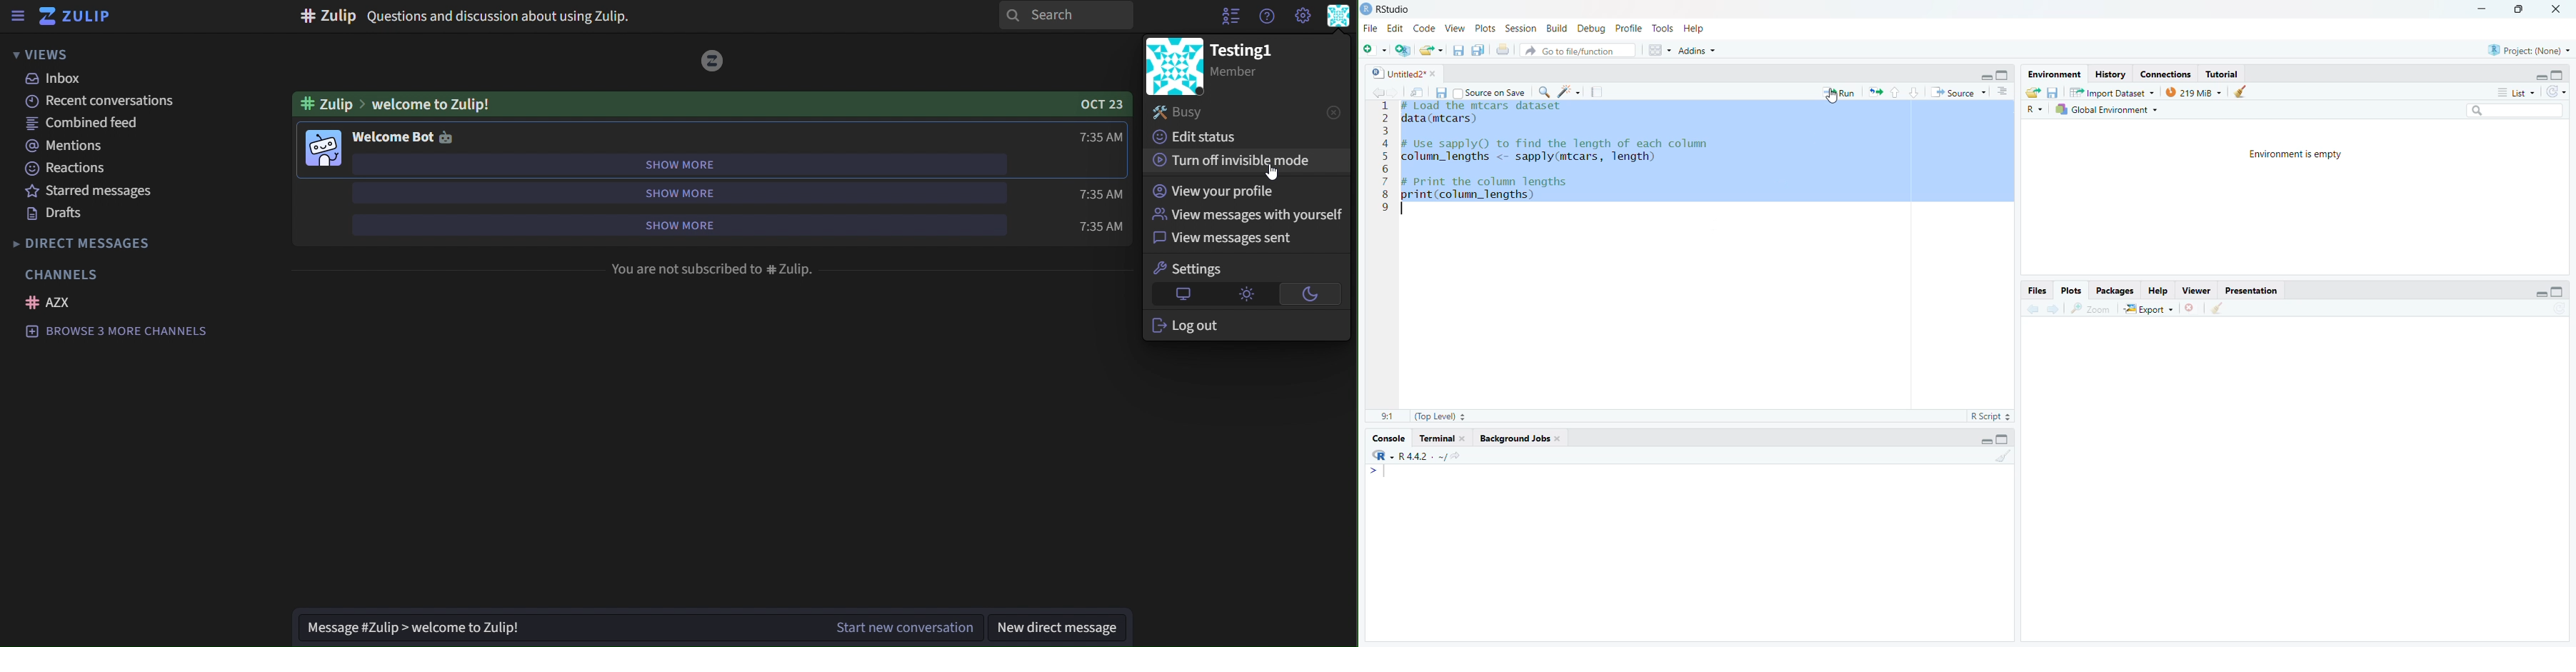 The width and height of the screenshot is (2576, 672). I want to click on Tools, so click(1665, 29).